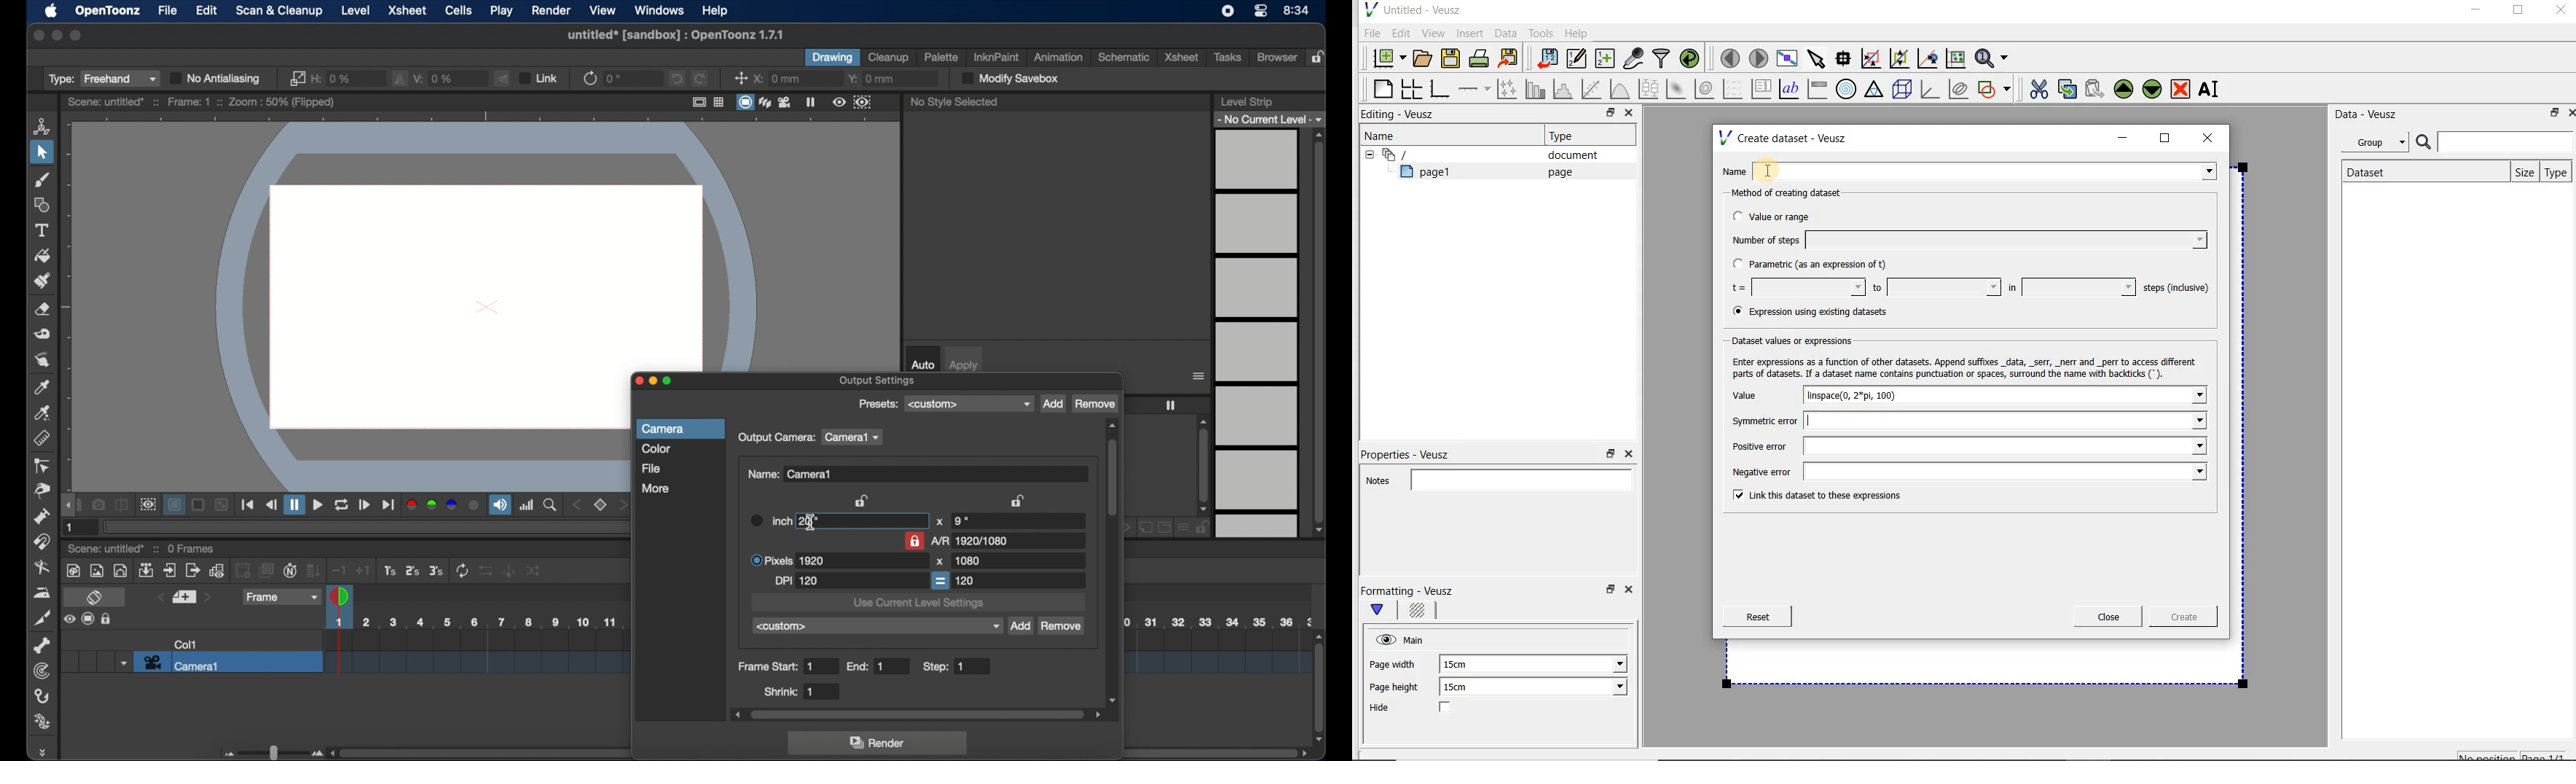 This screenshot has height=784, width=2576. Describe the element at coordinates (1964, 421) in the screenshot. I see `Symmetric error` at that location.